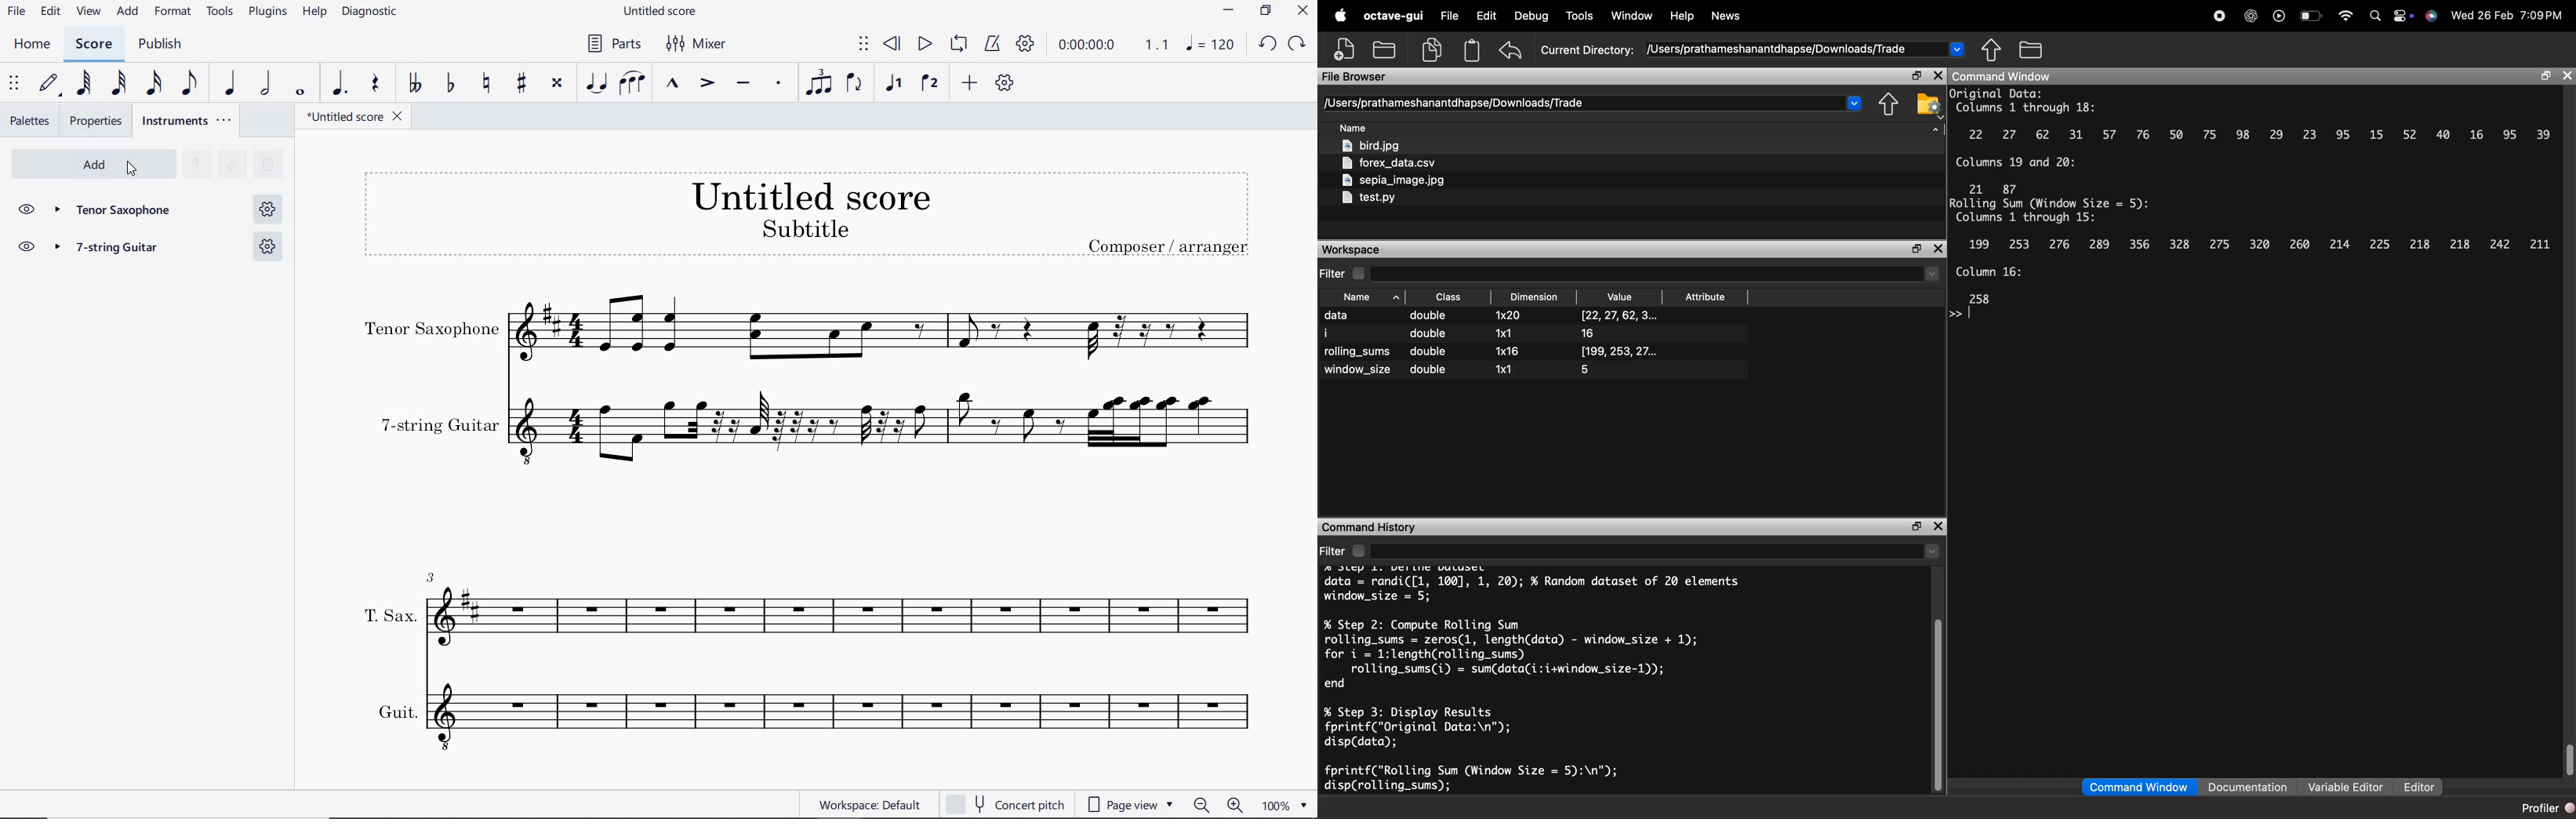 The image size is (2576, 840). What do you see at coordinates (1303, 12) in the screenshot?
I see `CLOSE` at bounding box center [1303, 12].